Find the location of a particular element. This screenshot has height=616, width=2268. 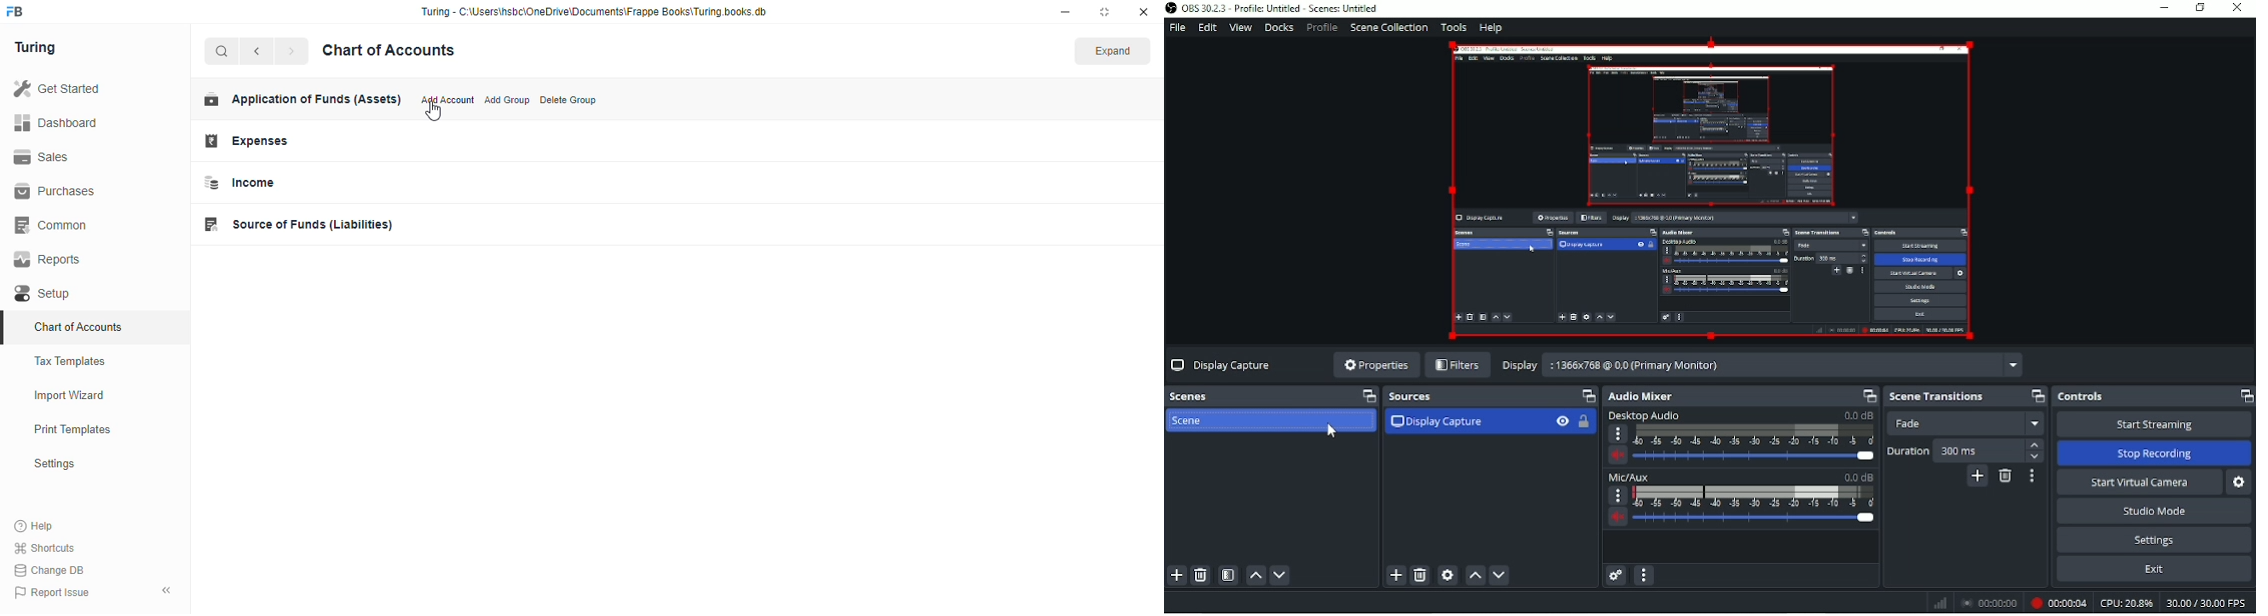

Mic/Aux is located at coordinates (1630, 478).